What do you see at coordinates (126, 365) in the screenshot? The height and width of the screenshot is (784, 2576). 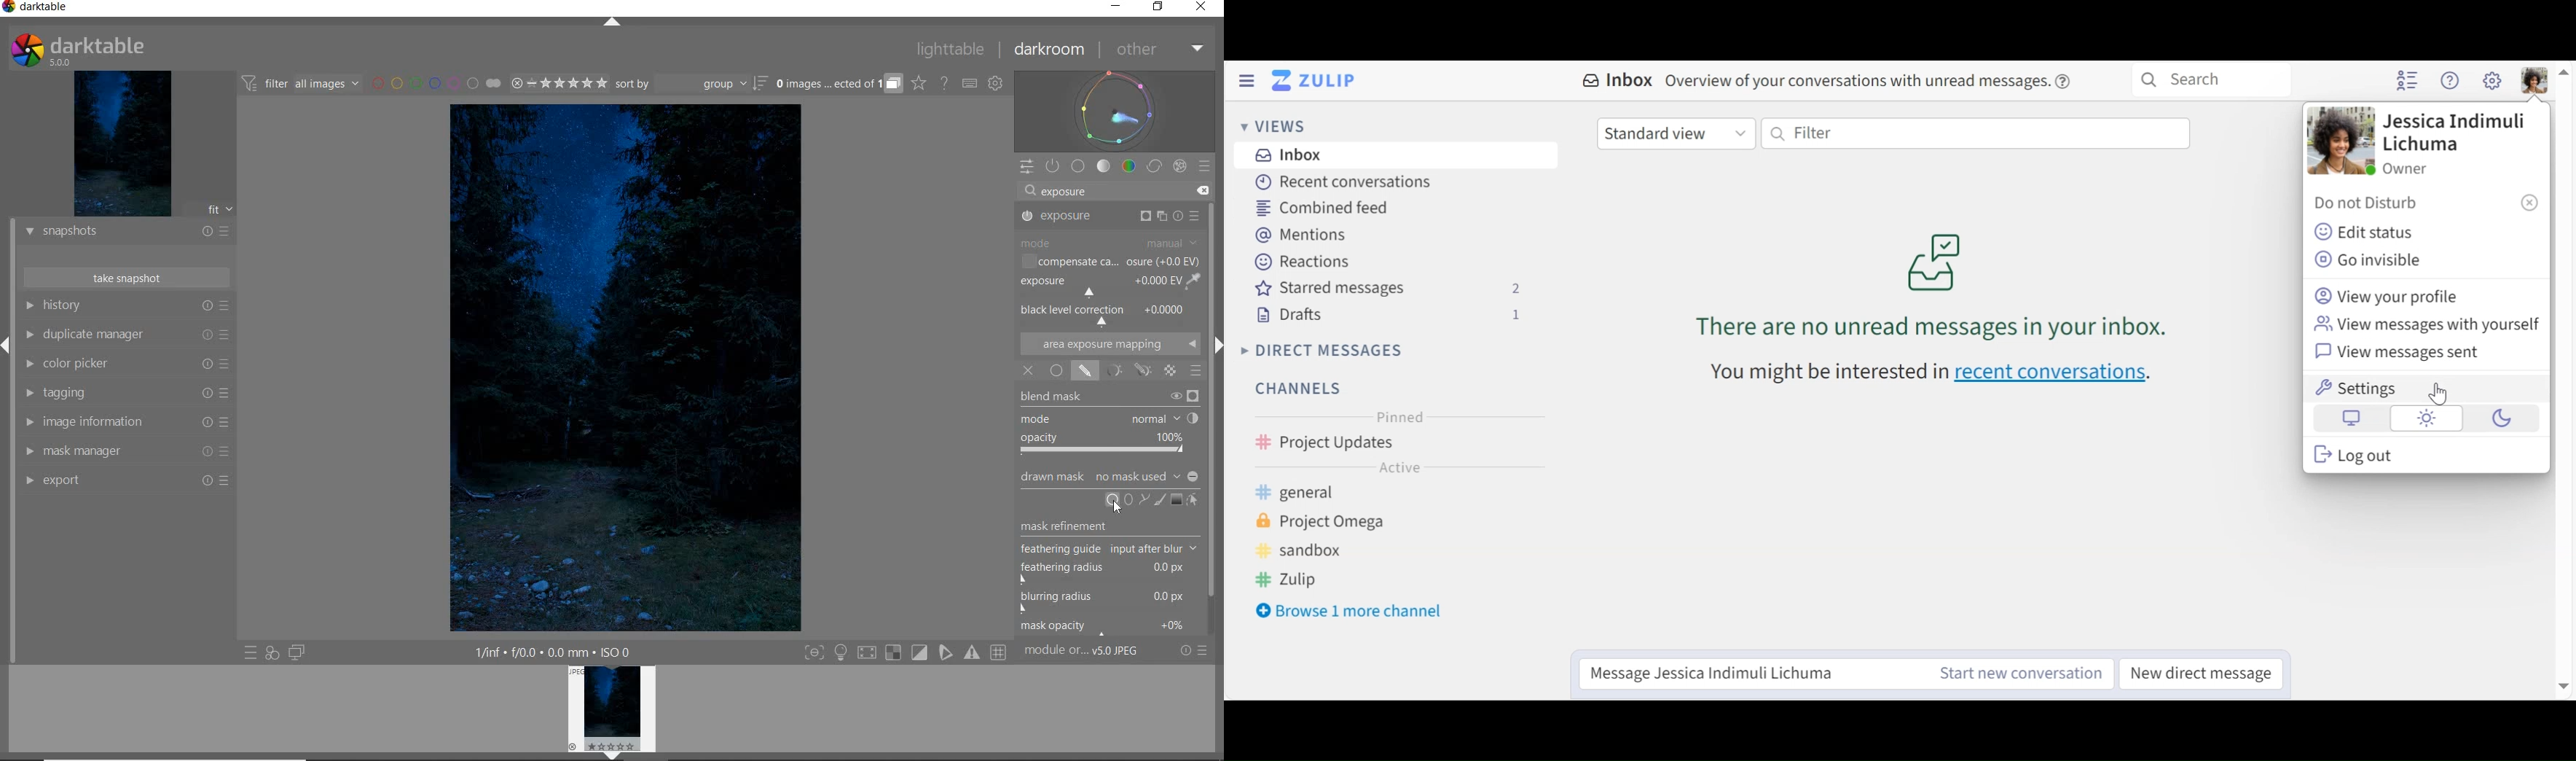 I see `COLOR PICKER` at bounding box center [126, 365].